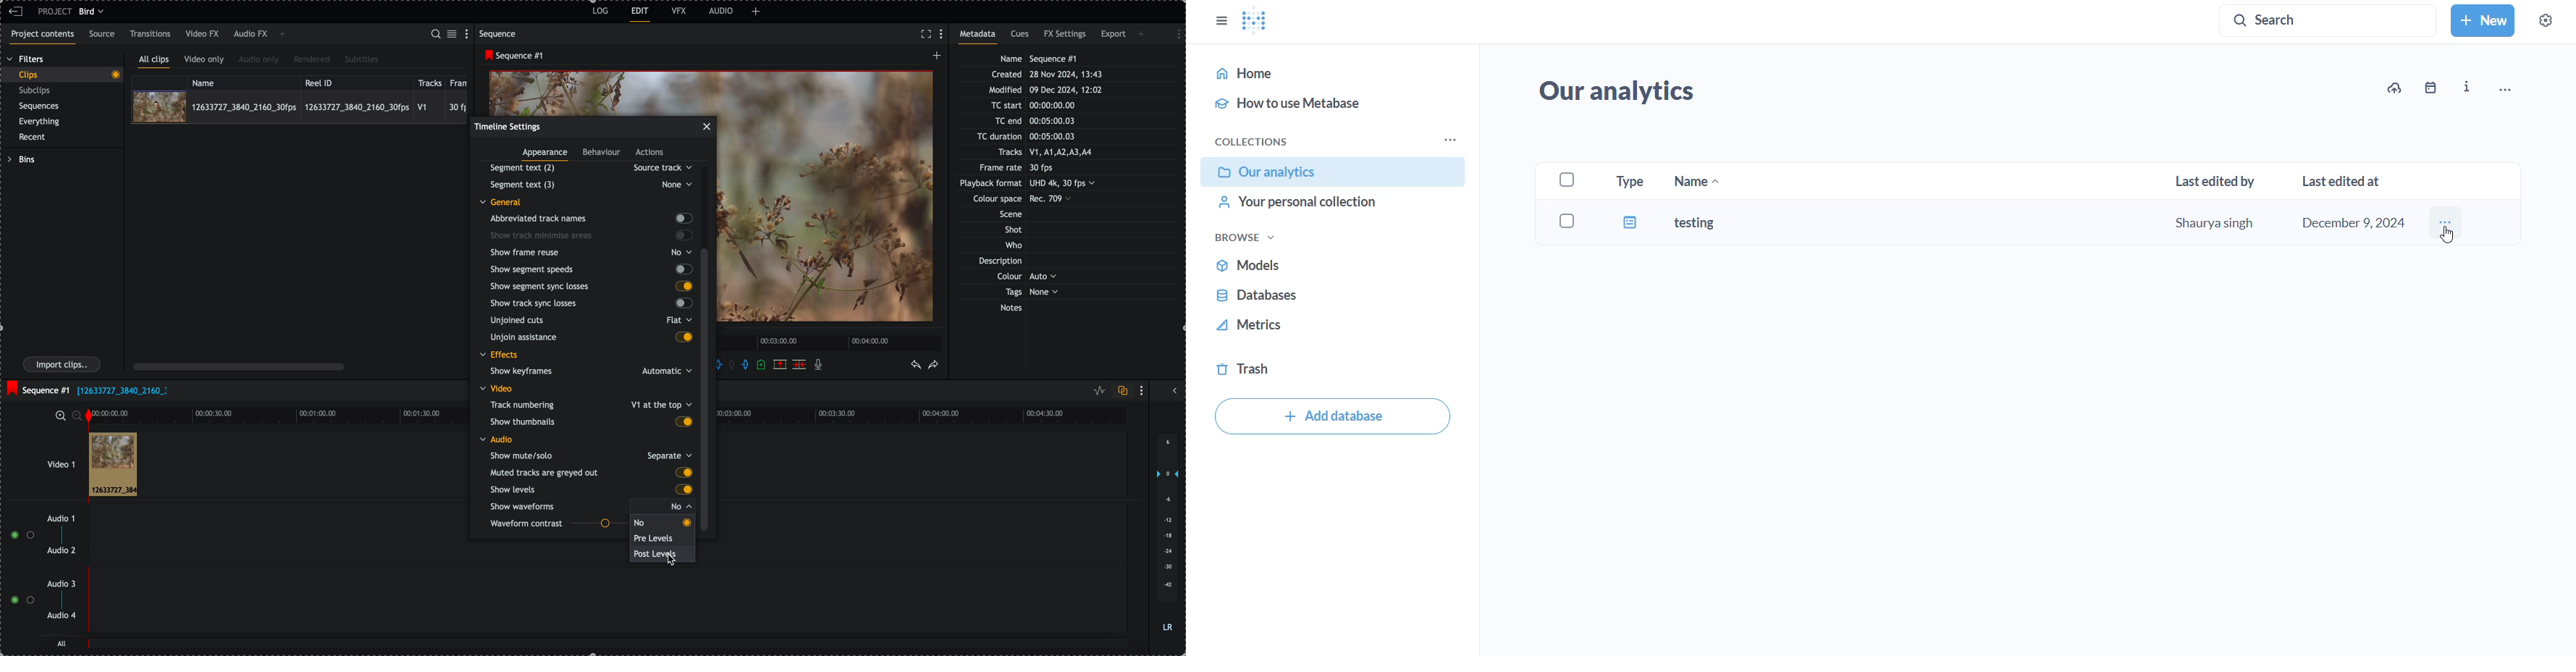  What do you see at coordinates (590, 404) in the screenshot?
I see `track numbering` at bounding box center [590, 404].